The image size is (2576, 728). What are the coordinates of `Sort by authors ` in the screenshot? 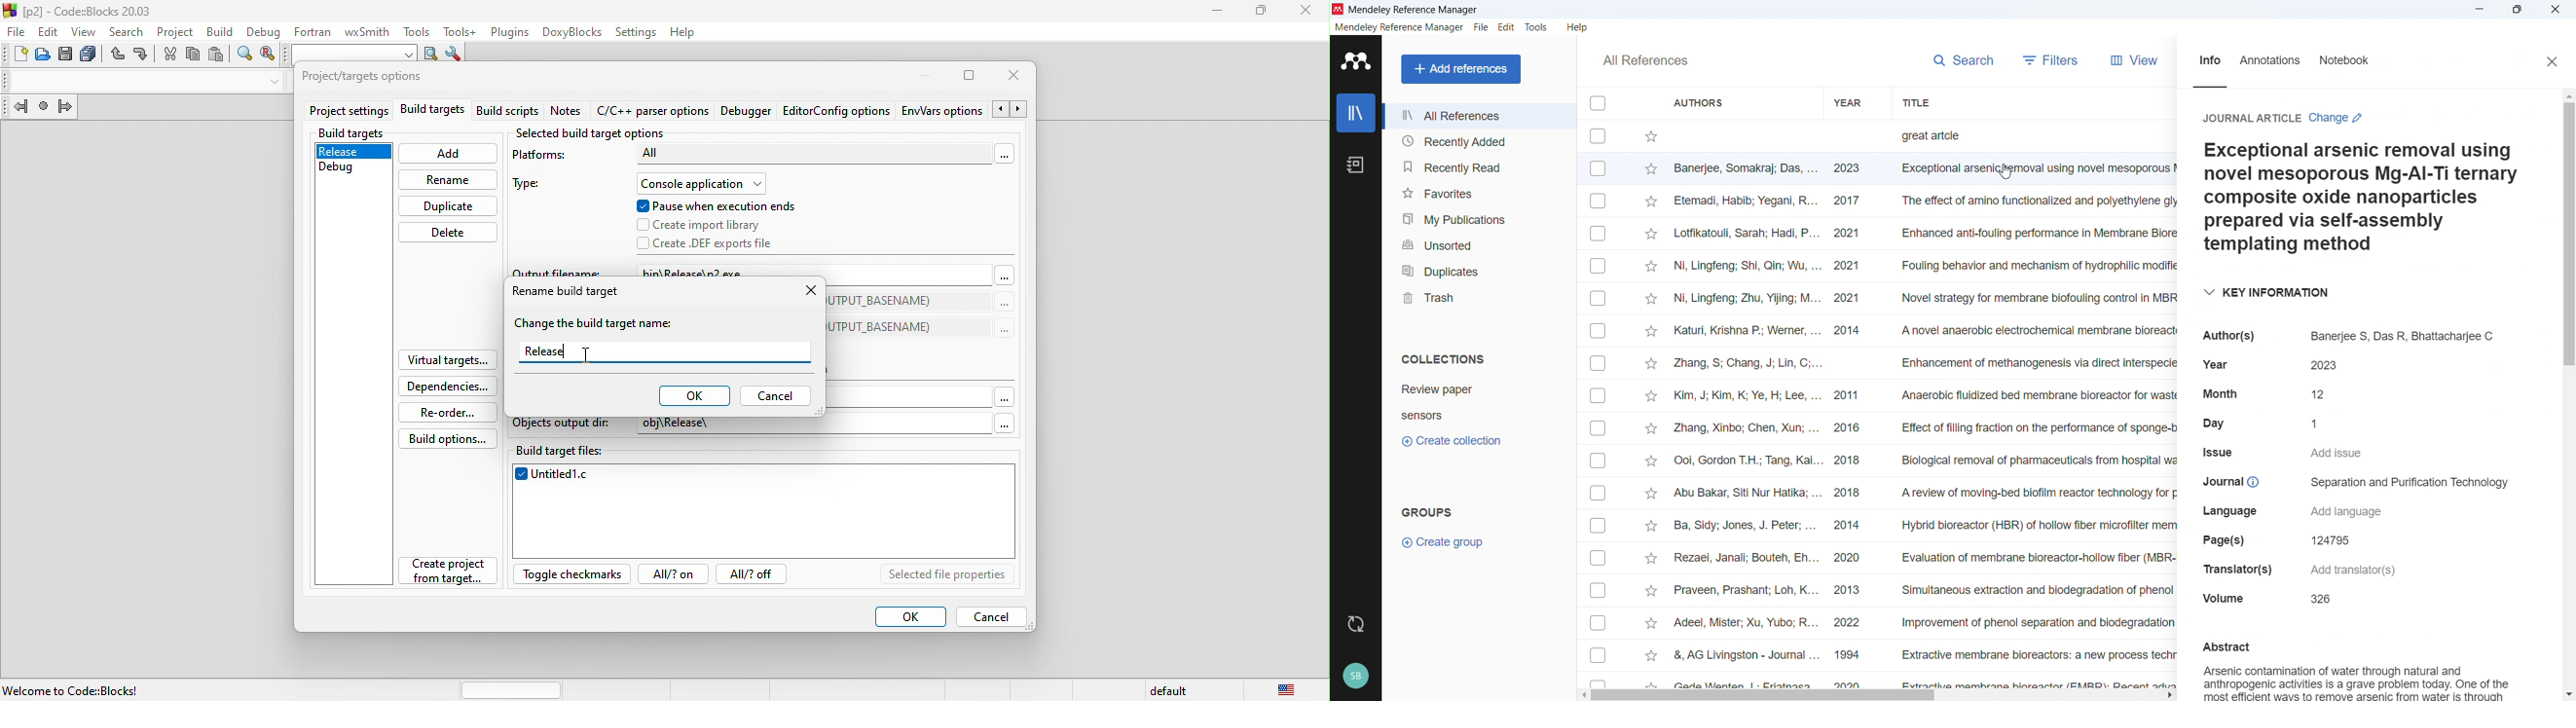 It's located at (1699, 102).